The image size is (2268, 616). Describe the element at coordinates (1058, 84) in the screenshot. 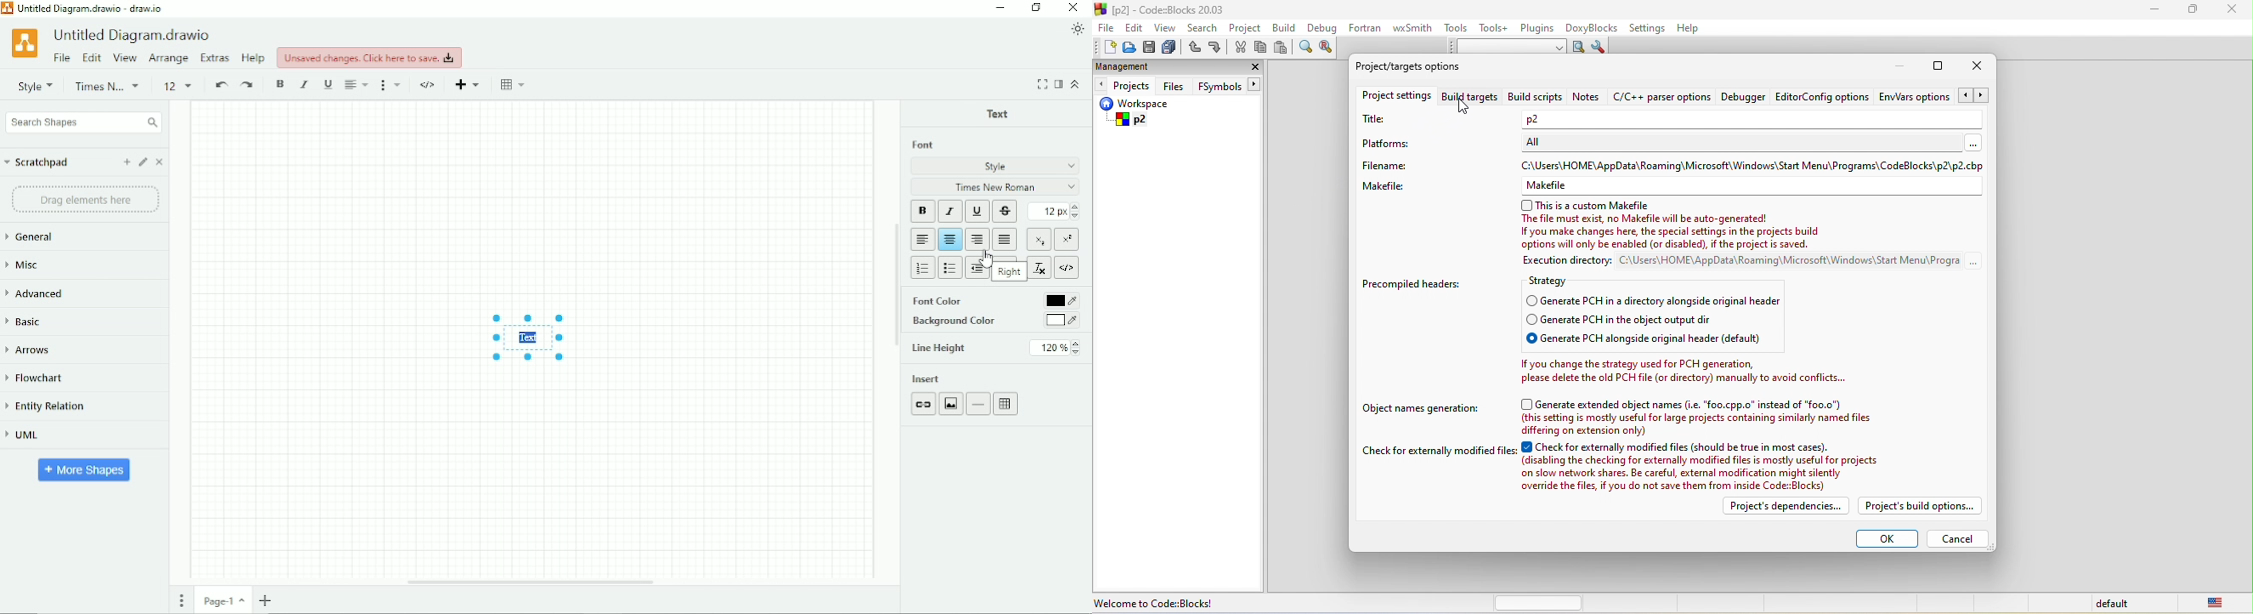

I see `Format` at that location.